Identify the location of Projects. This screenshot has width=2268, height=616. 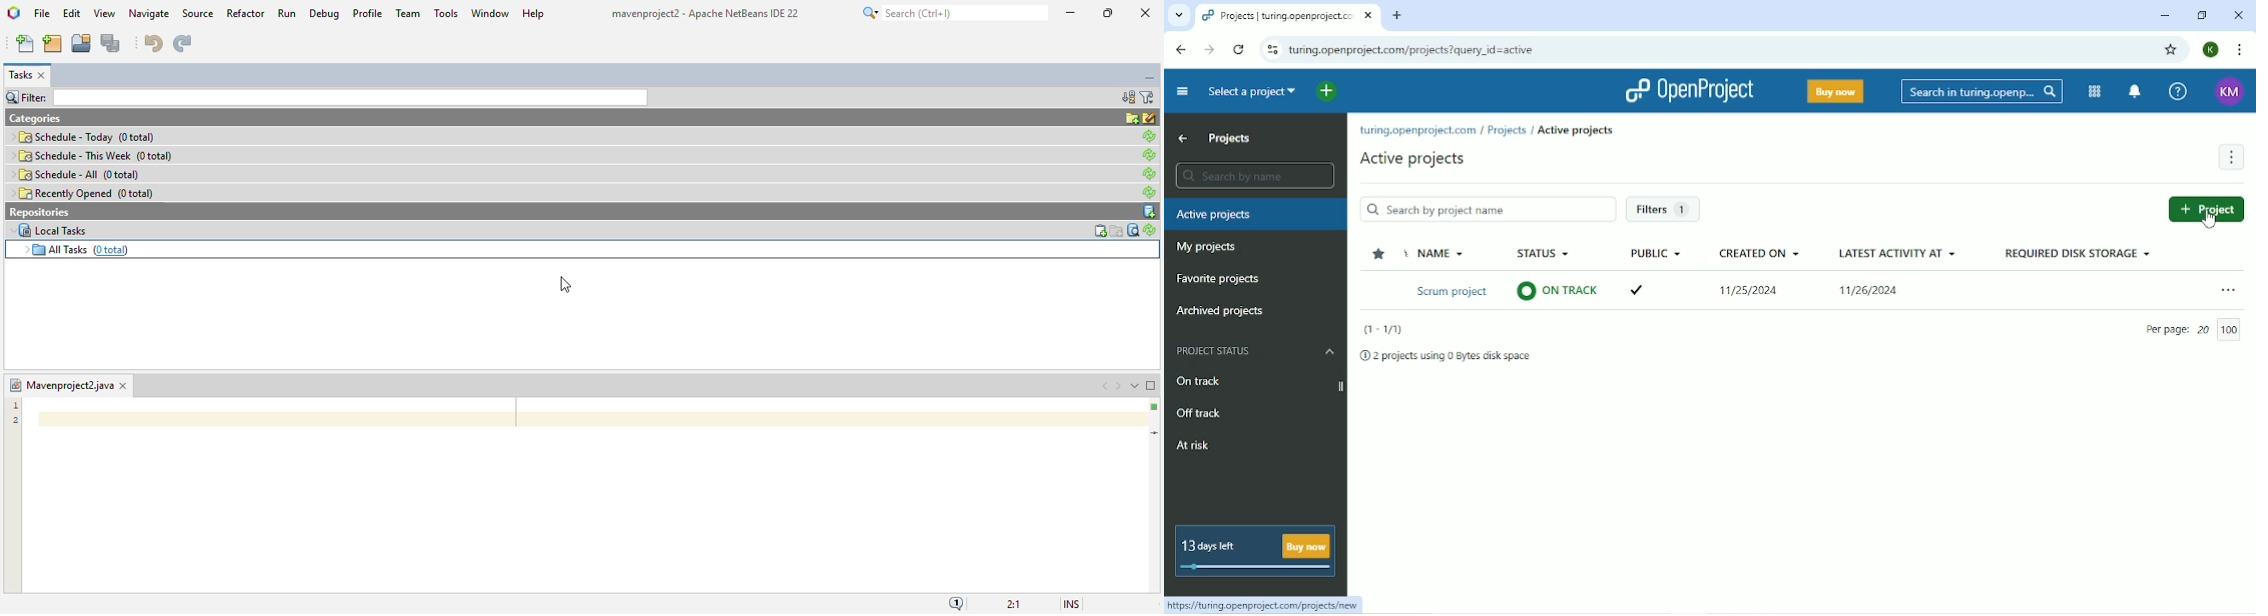
(1230, 139).